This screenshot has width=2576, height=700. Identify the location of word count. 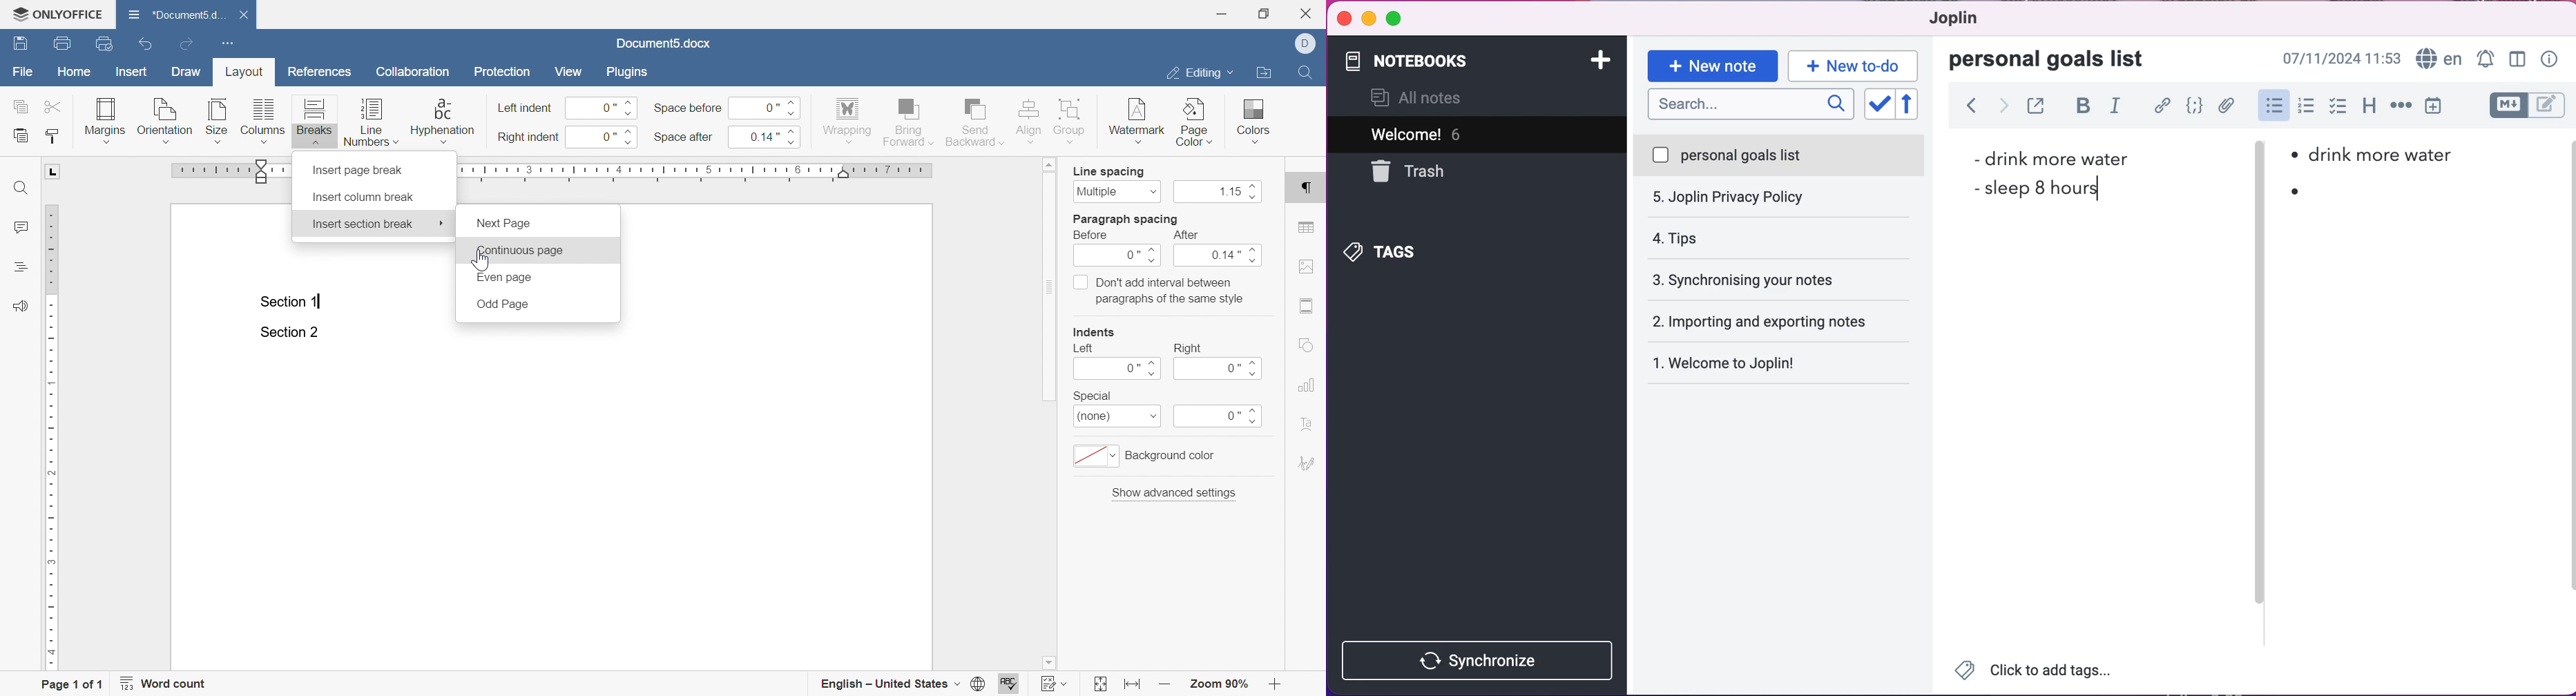
(166, 683).